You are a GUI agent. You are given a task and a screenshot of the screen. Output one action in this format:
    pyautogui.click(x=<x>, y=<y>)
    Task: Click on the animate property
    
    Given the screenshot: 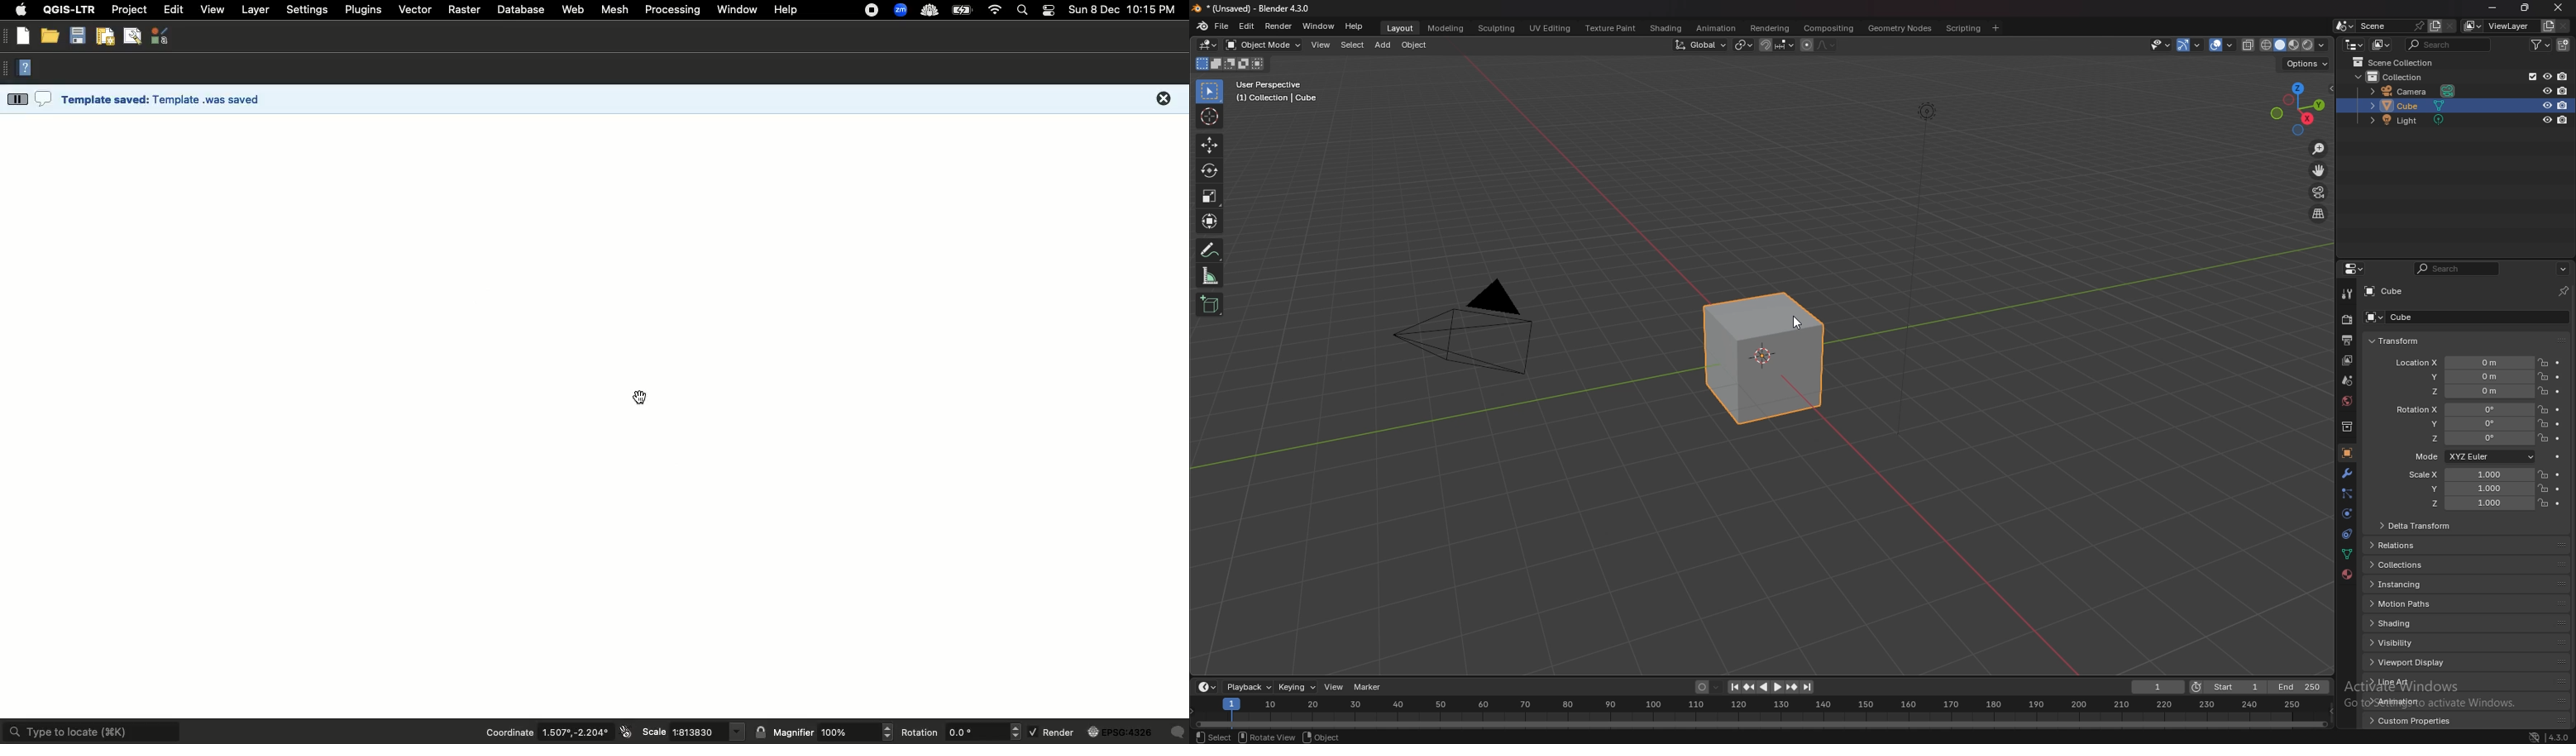 What is the action you would take?
    pyautogui.click(x=2557, y=456)
    